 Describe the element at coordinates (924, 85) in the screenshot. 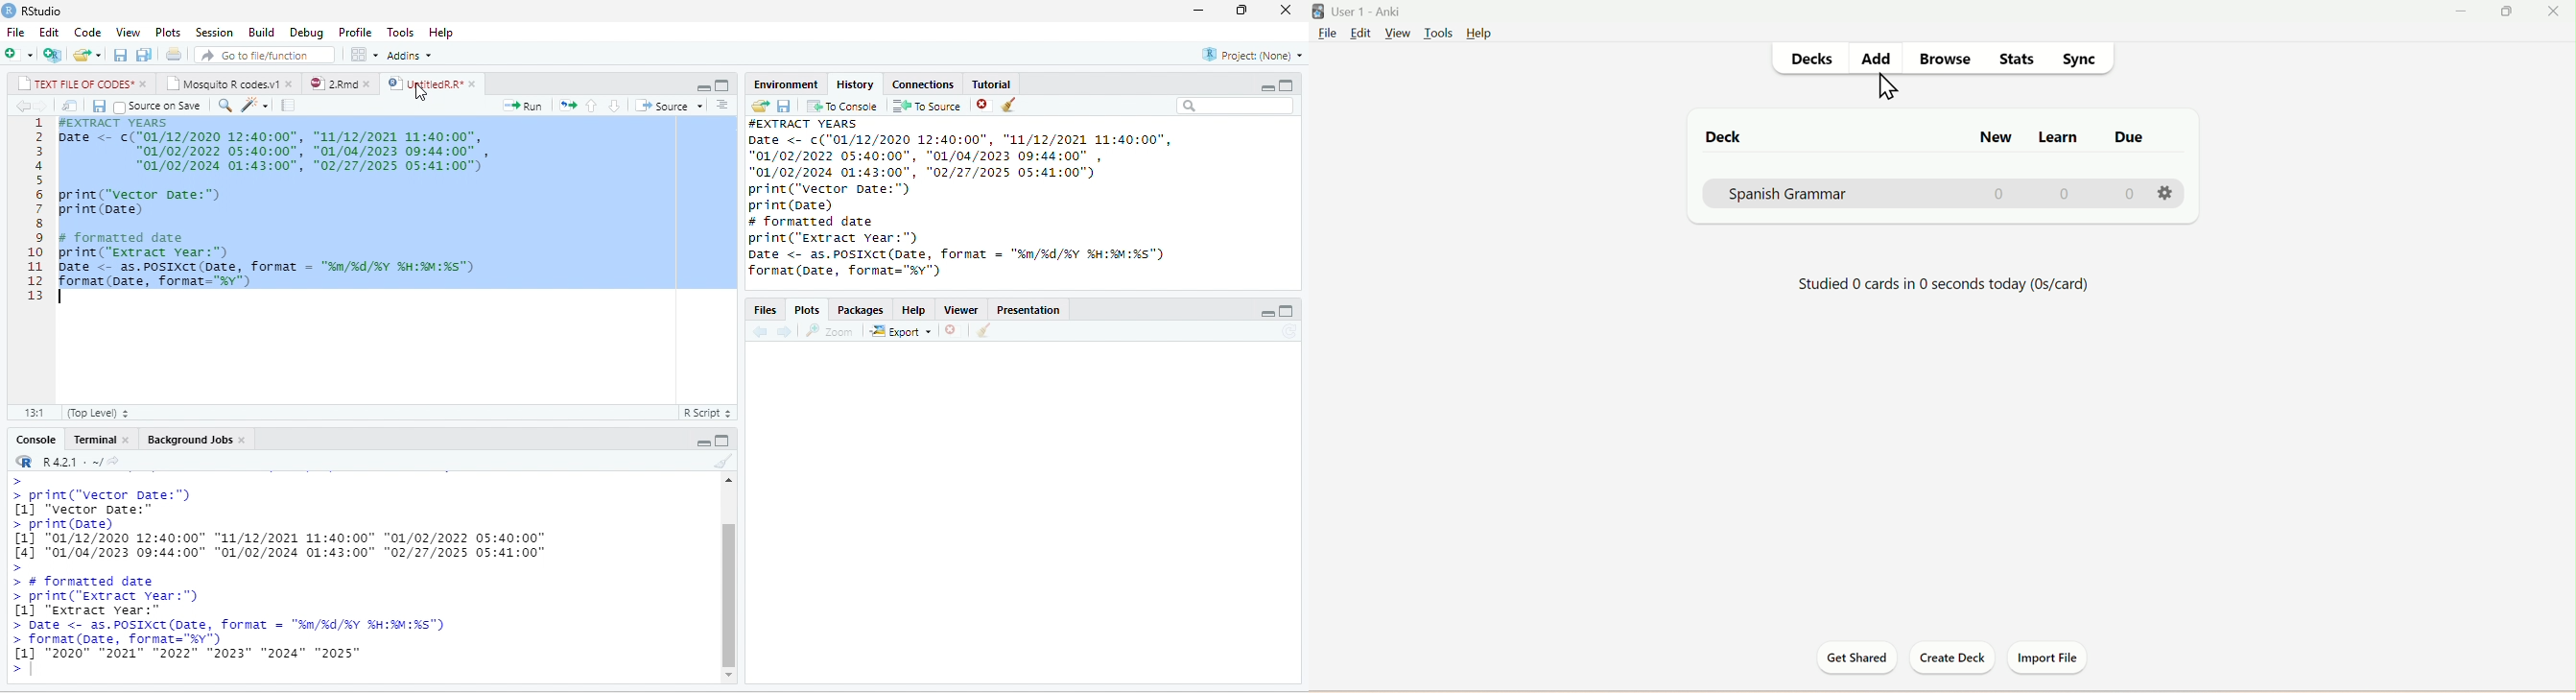

I see `Connections` at that location.